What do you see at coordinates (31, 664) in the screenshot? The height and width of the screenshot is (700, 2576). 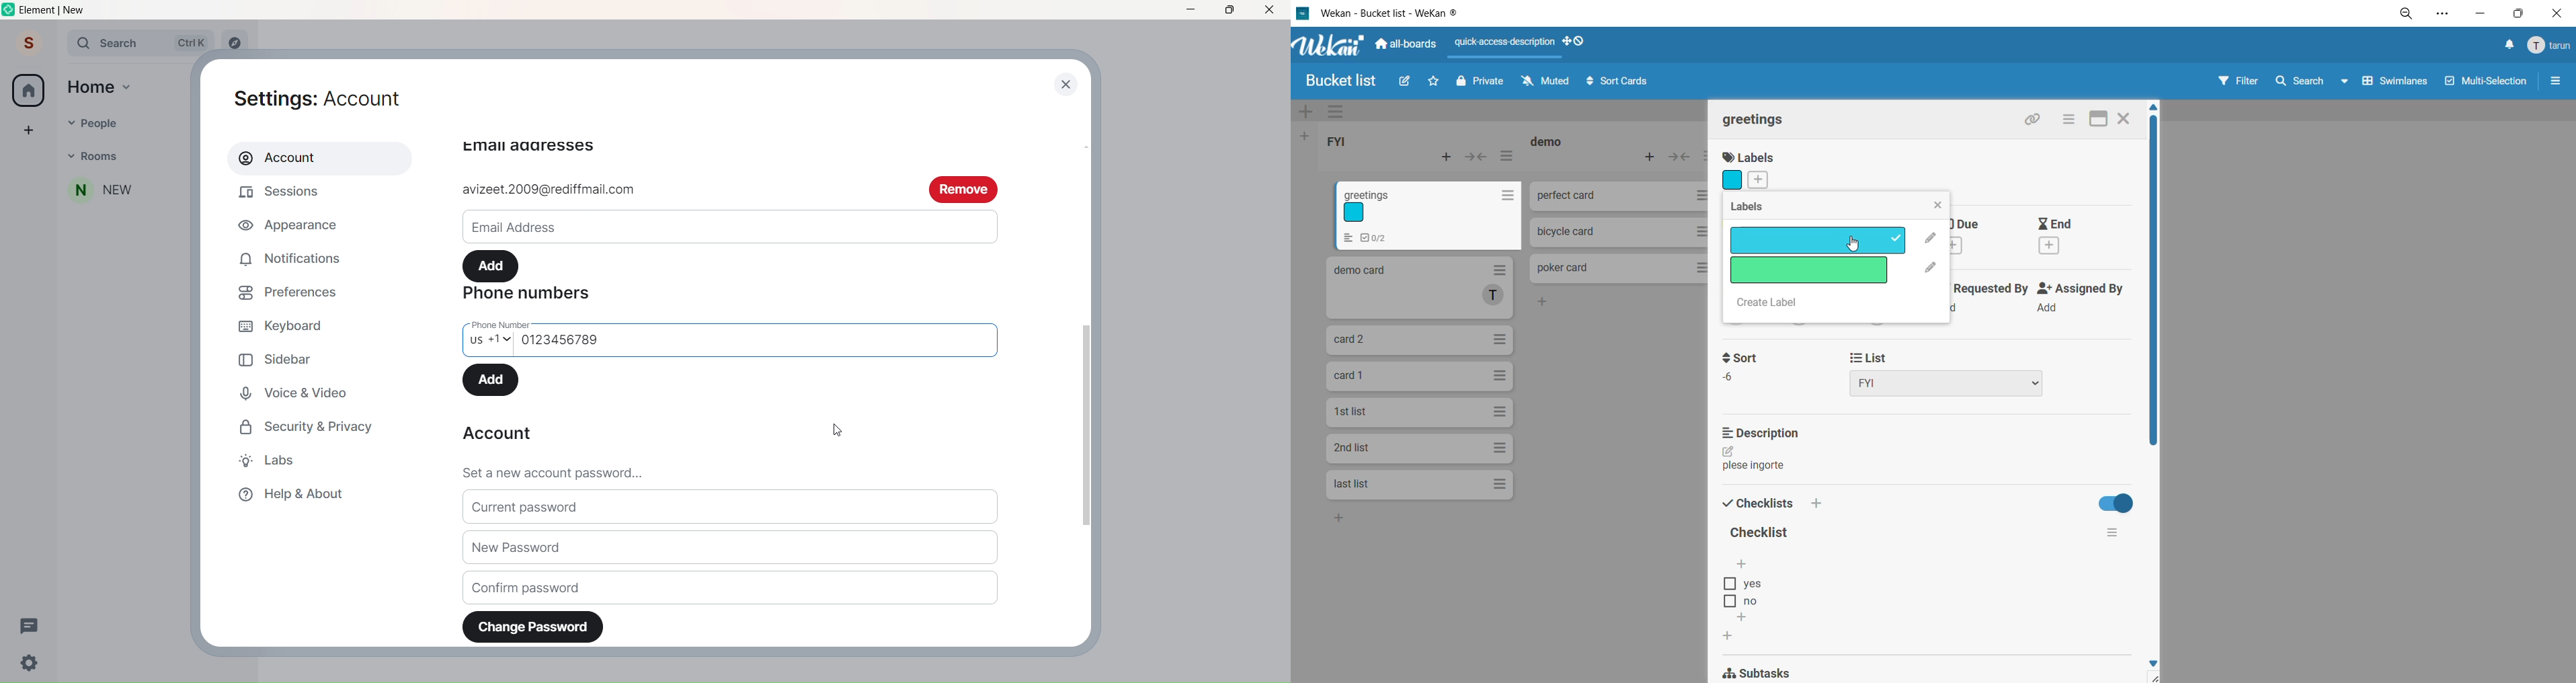 I see `Quick Setting` at bounding box center [31, 664].